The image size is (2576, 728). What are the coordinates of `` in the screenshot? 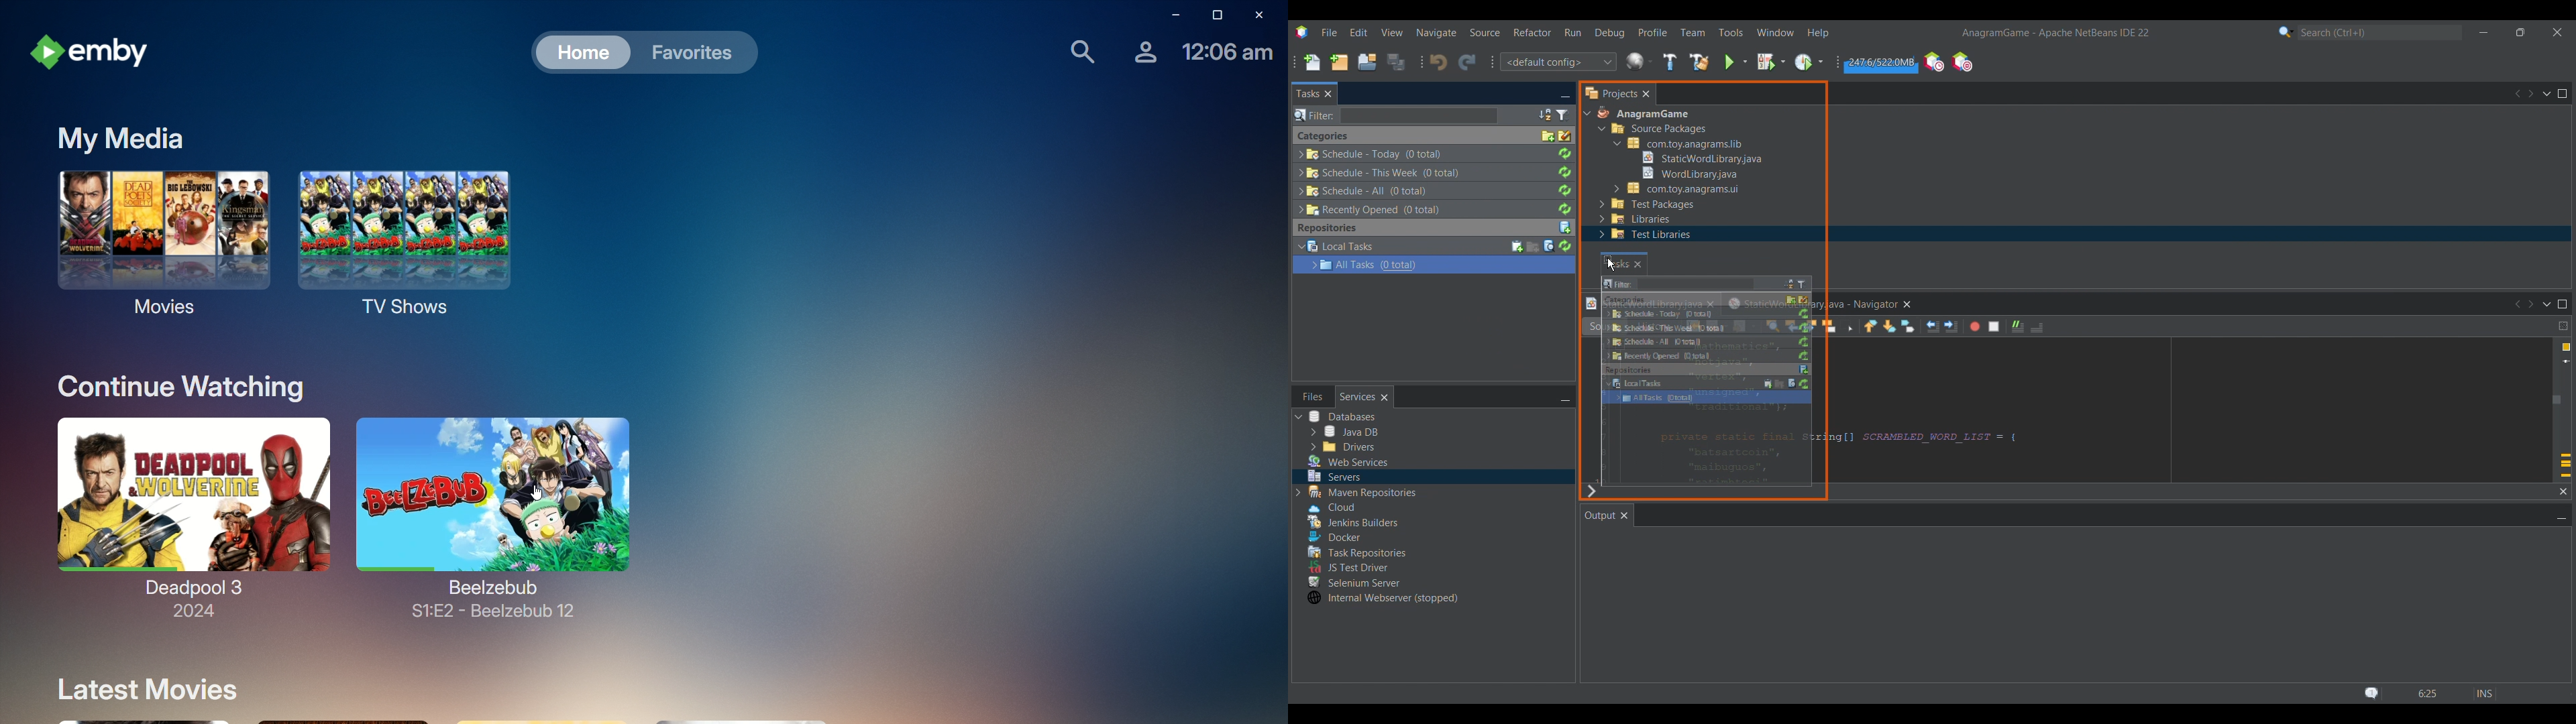 It's located at (1705, 381).